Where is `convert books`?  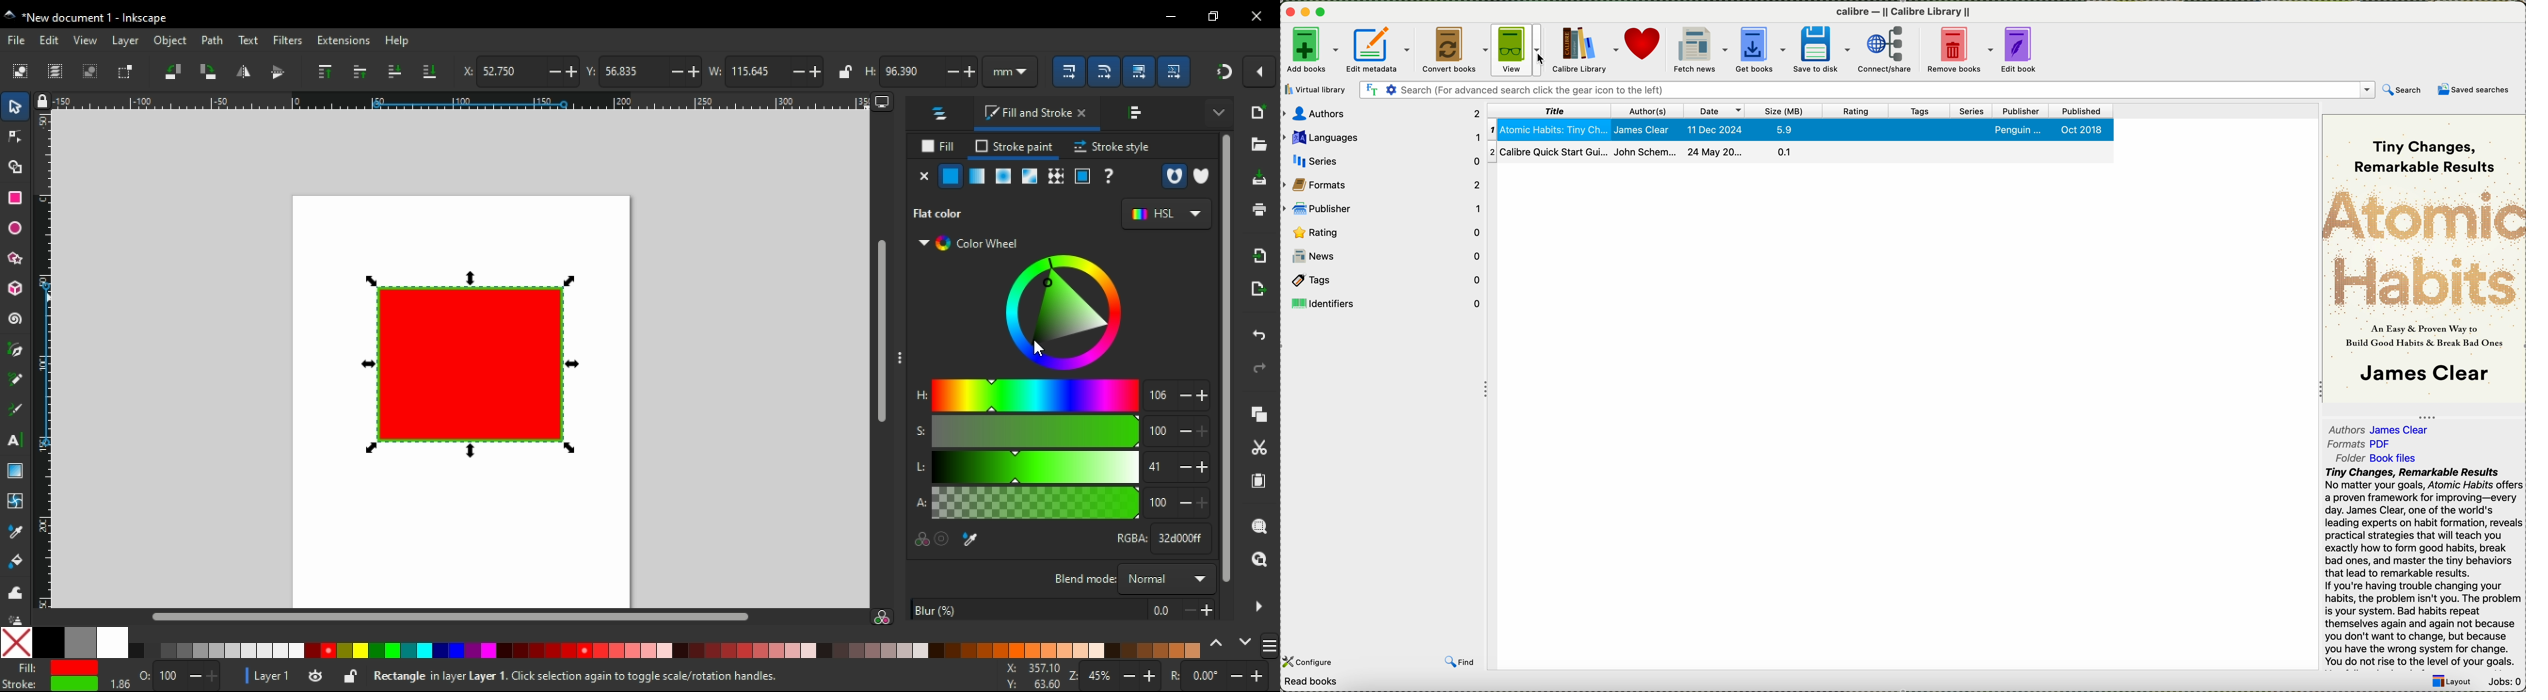 convert books is located at coordinates (1456, 50).